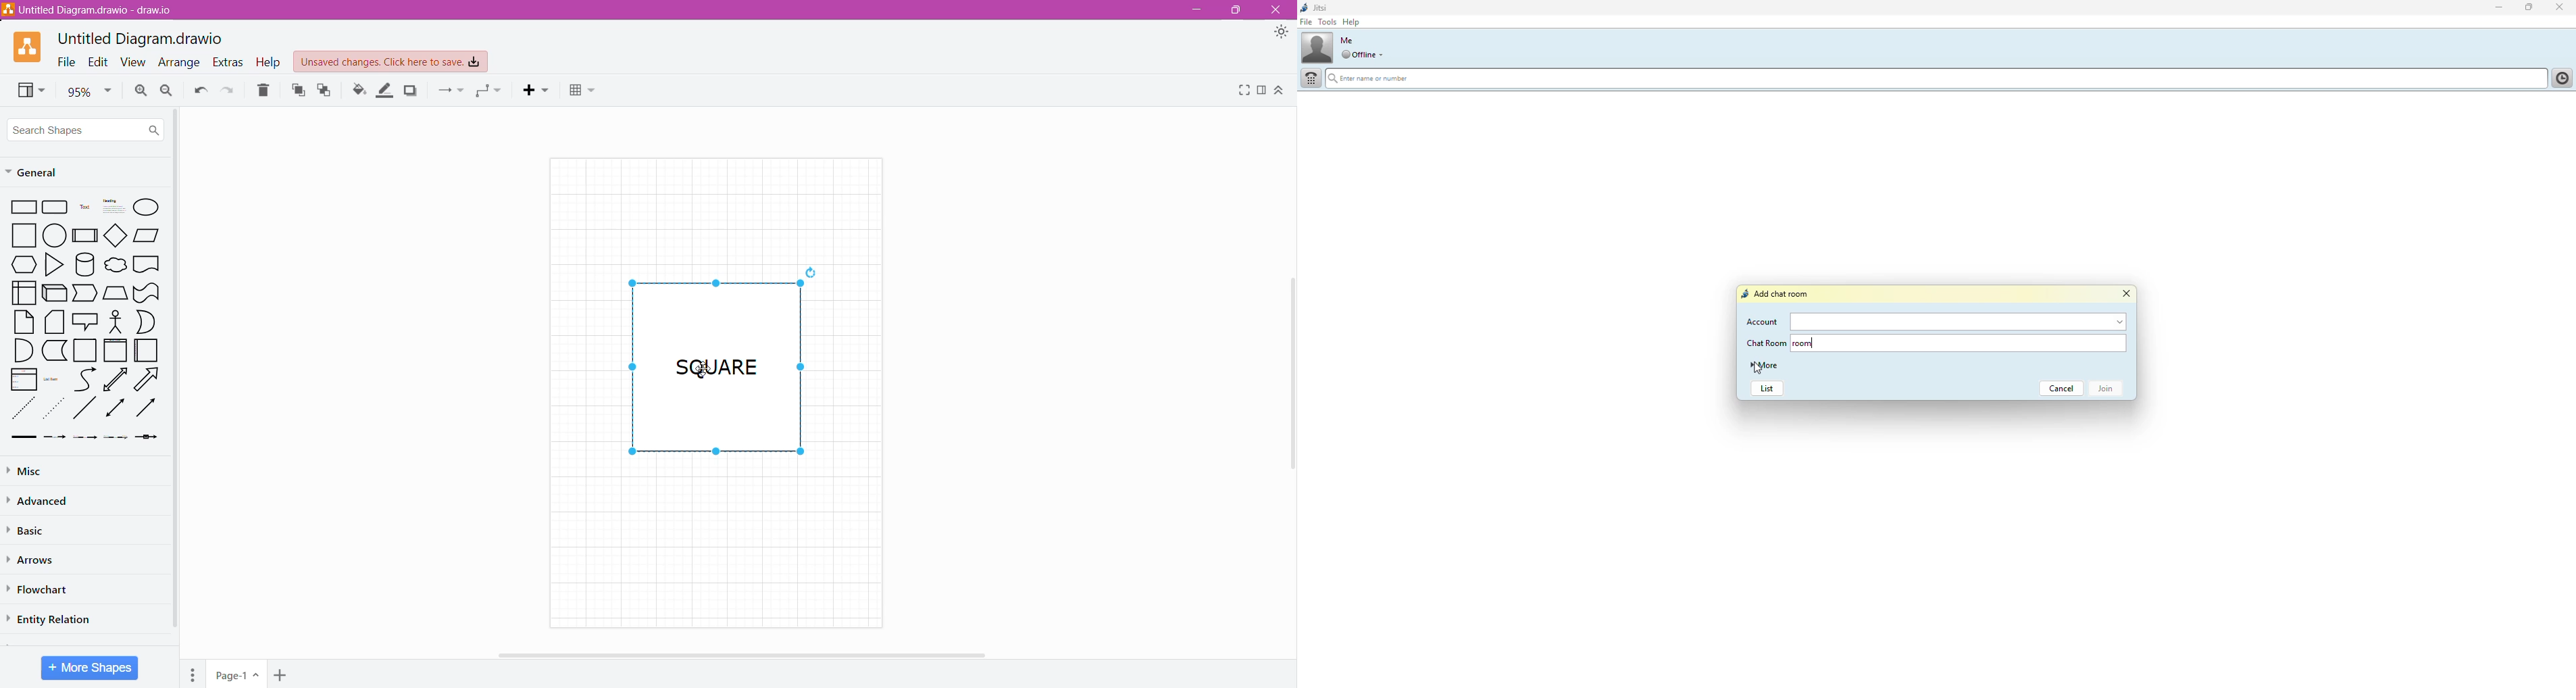  What do you see at coordinates (700, 372) in the screenshot?
I see `Cursor on shape` at bounding box center [700, 372].